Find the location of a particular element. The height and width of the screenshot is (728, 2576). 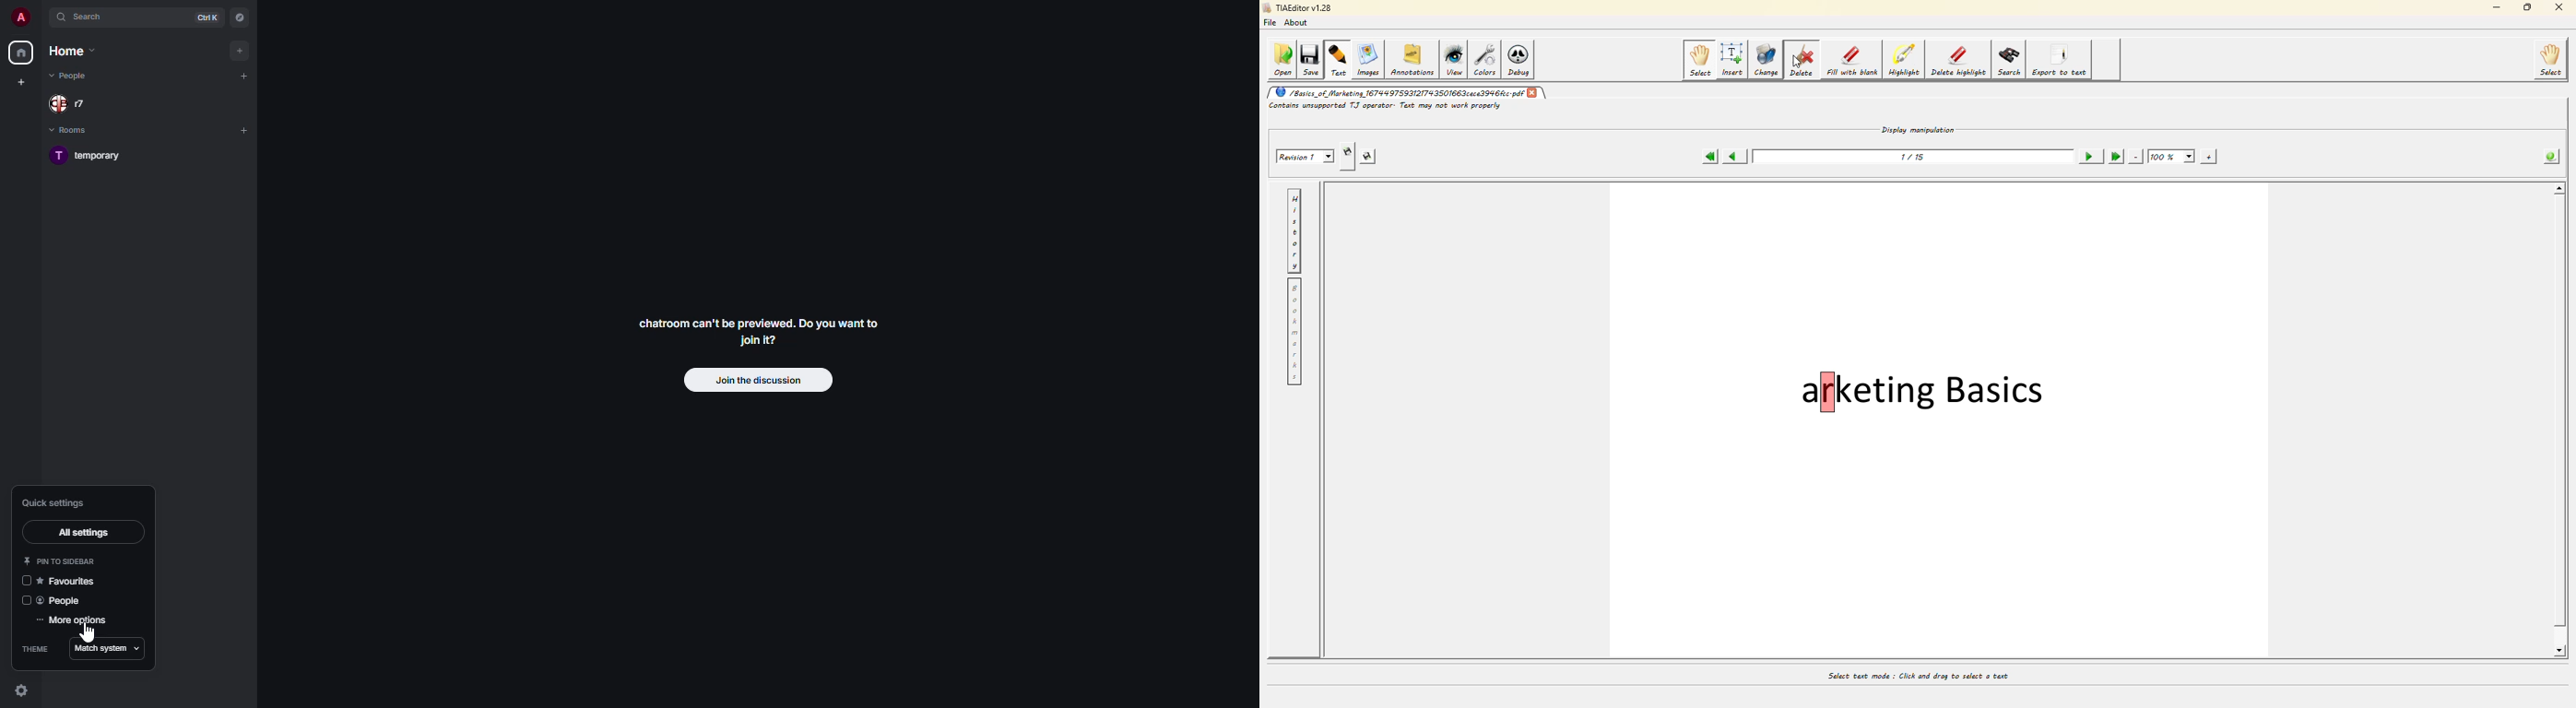

add is located at coordinates (244, 74).